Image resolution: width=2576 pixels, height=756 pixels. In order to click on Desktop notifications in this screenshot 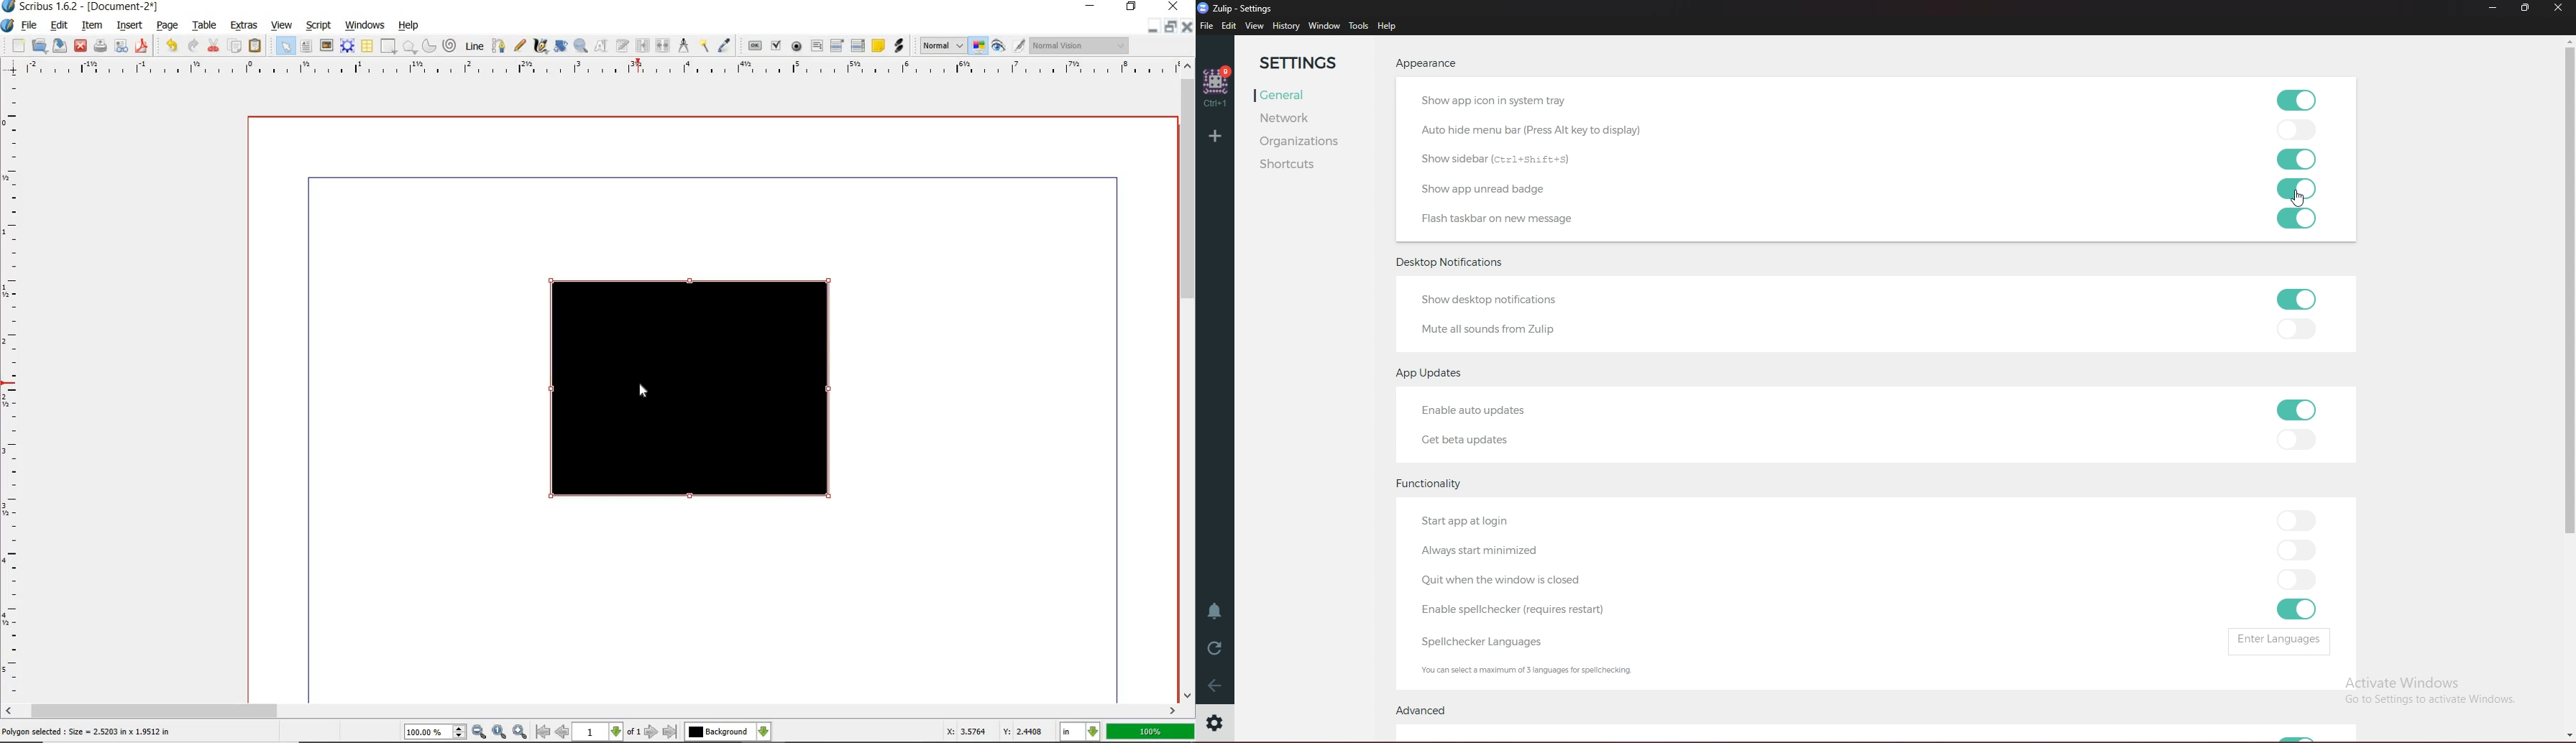, I will do `click(1452, 264)`.